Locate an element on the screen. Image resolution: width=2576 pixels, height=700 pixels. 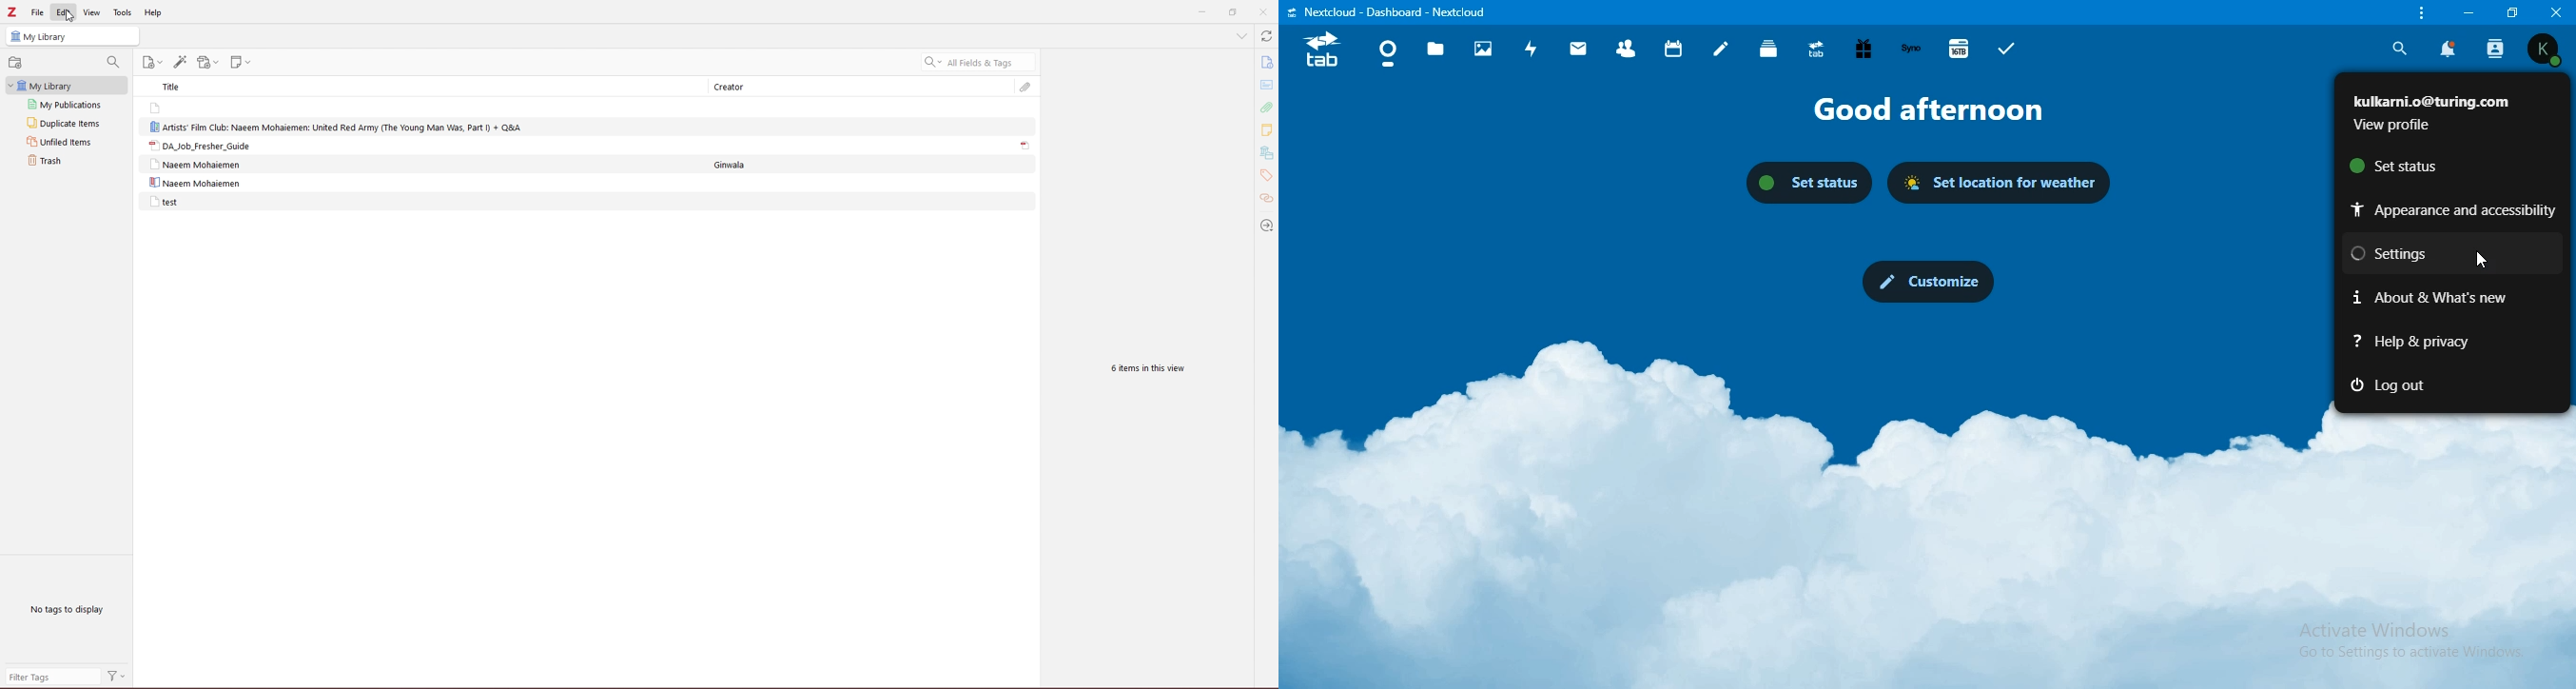
text is located at coordinates (2434, 114).